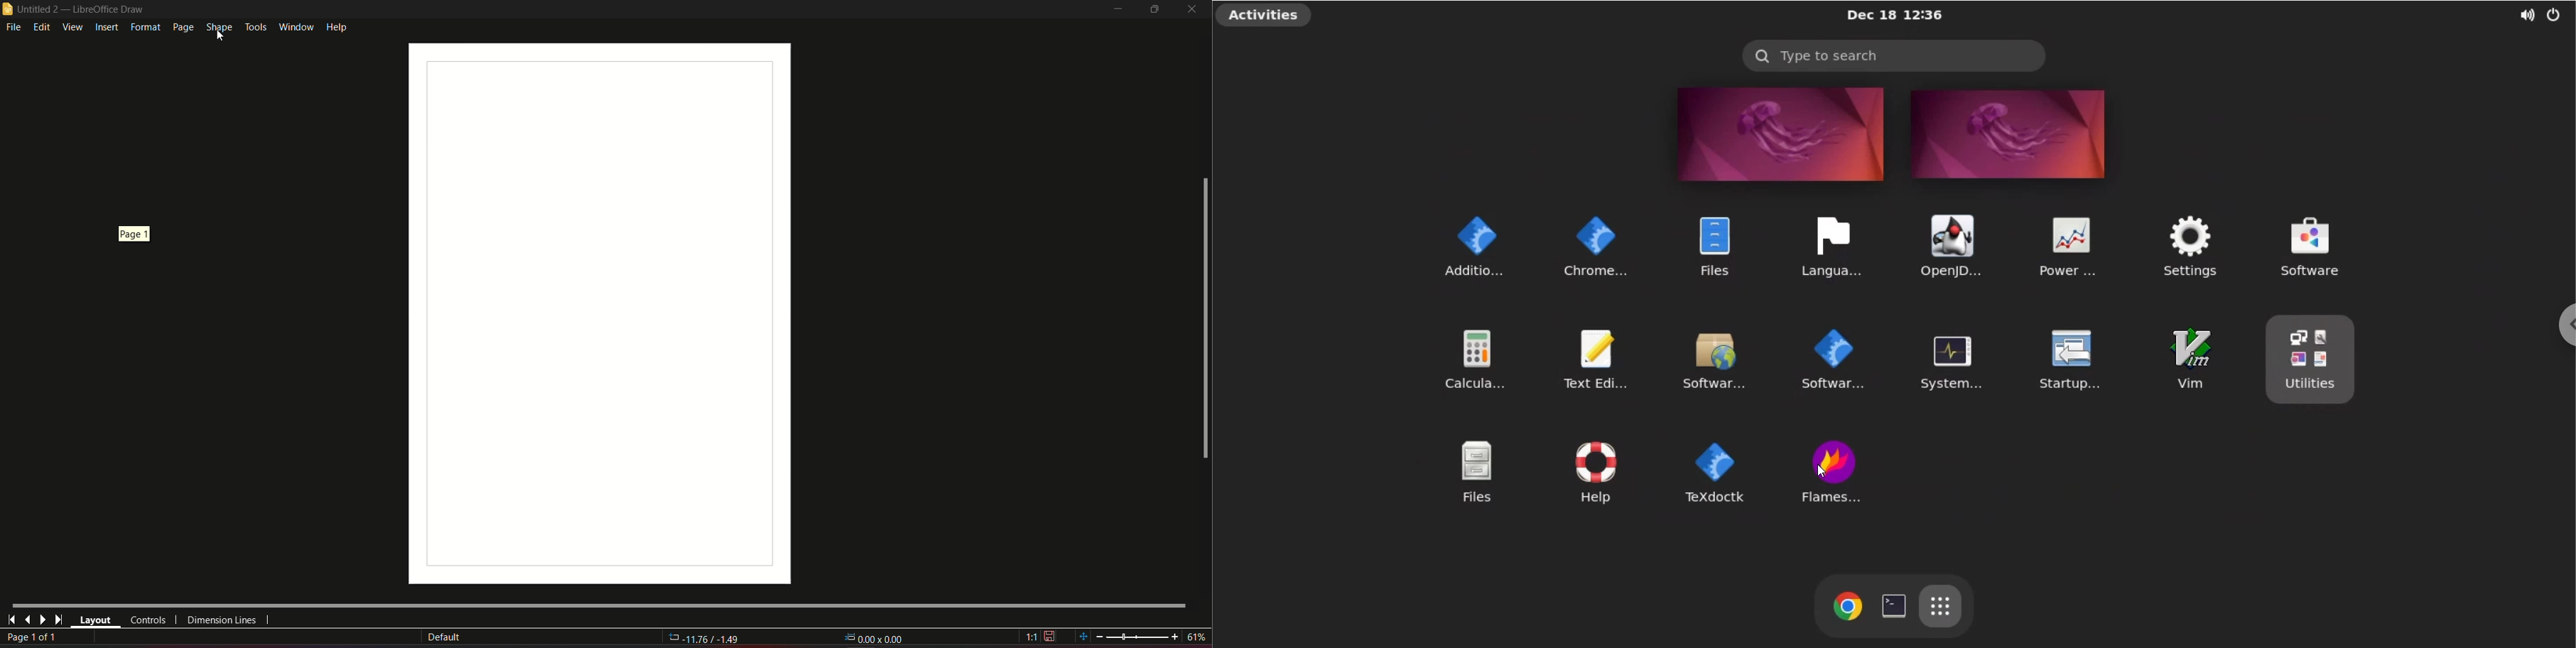 The image size is (2576, 672). What do you see at coordinates (705, 639) in the screenshot?
I see `-11.76/-1.49` at bounding box center [705, 639].